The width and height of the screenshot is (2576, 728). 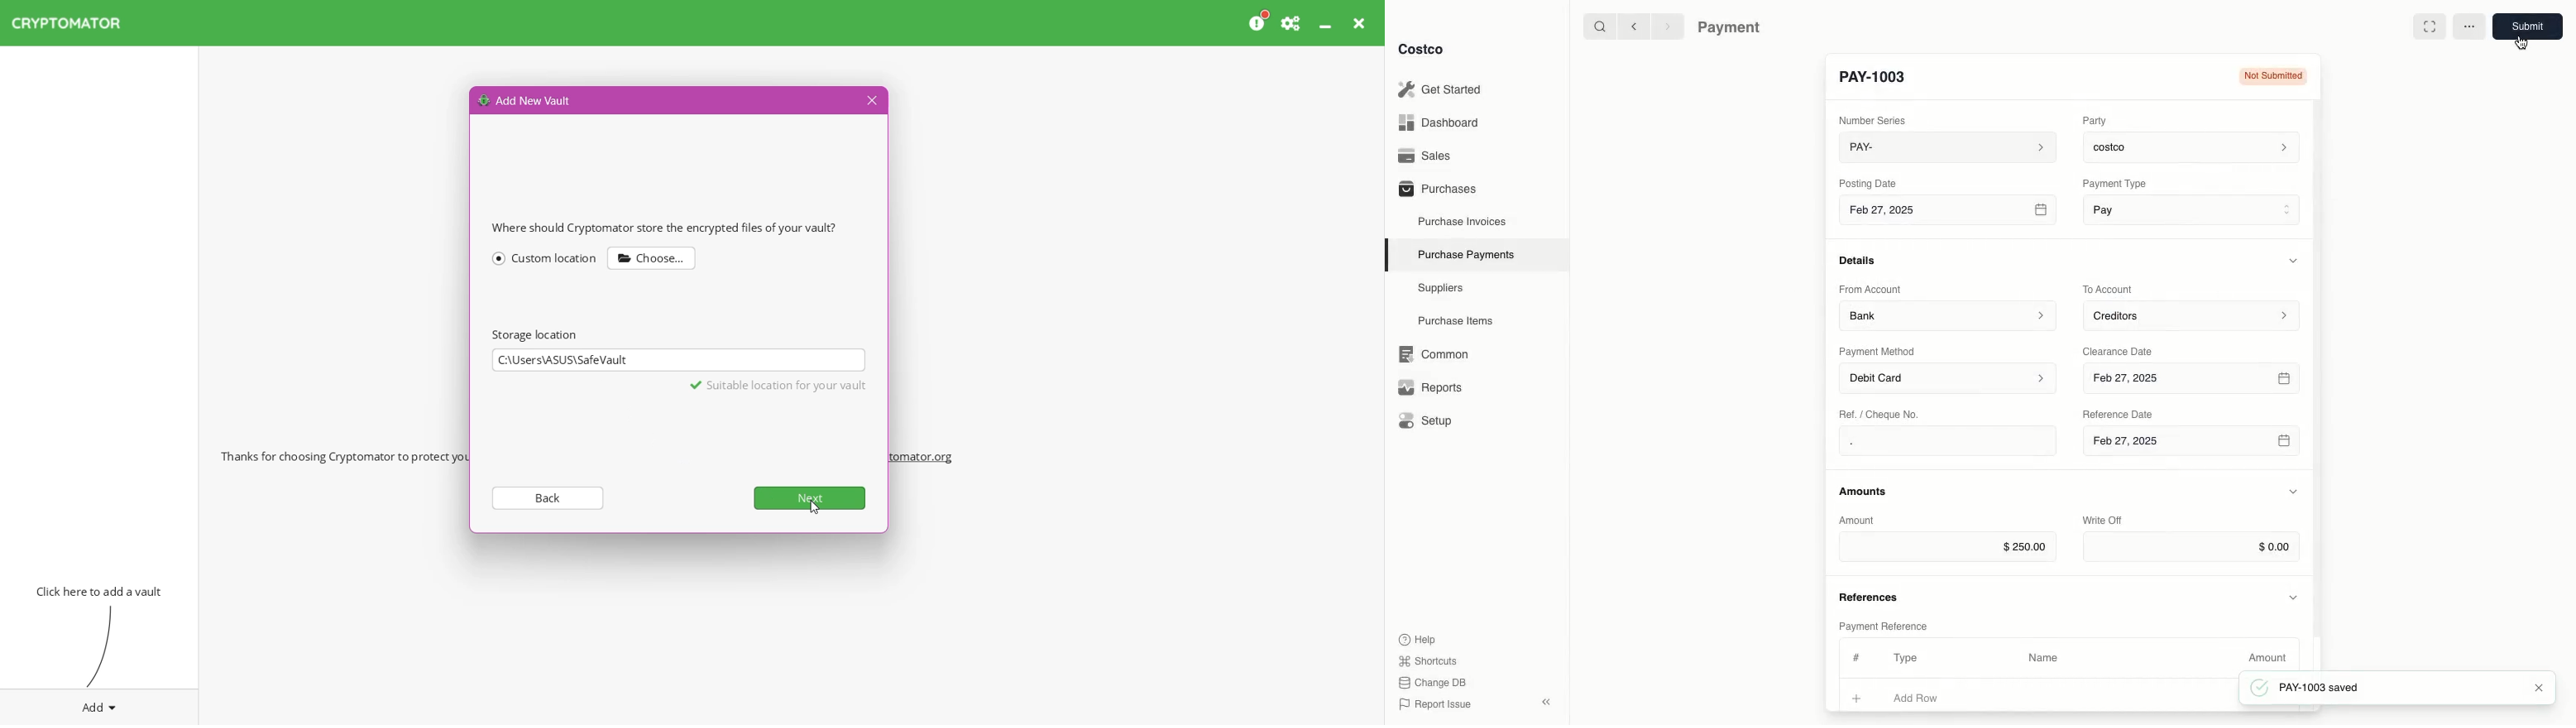 I want to click on cursor, so click(x=2522, y=46).